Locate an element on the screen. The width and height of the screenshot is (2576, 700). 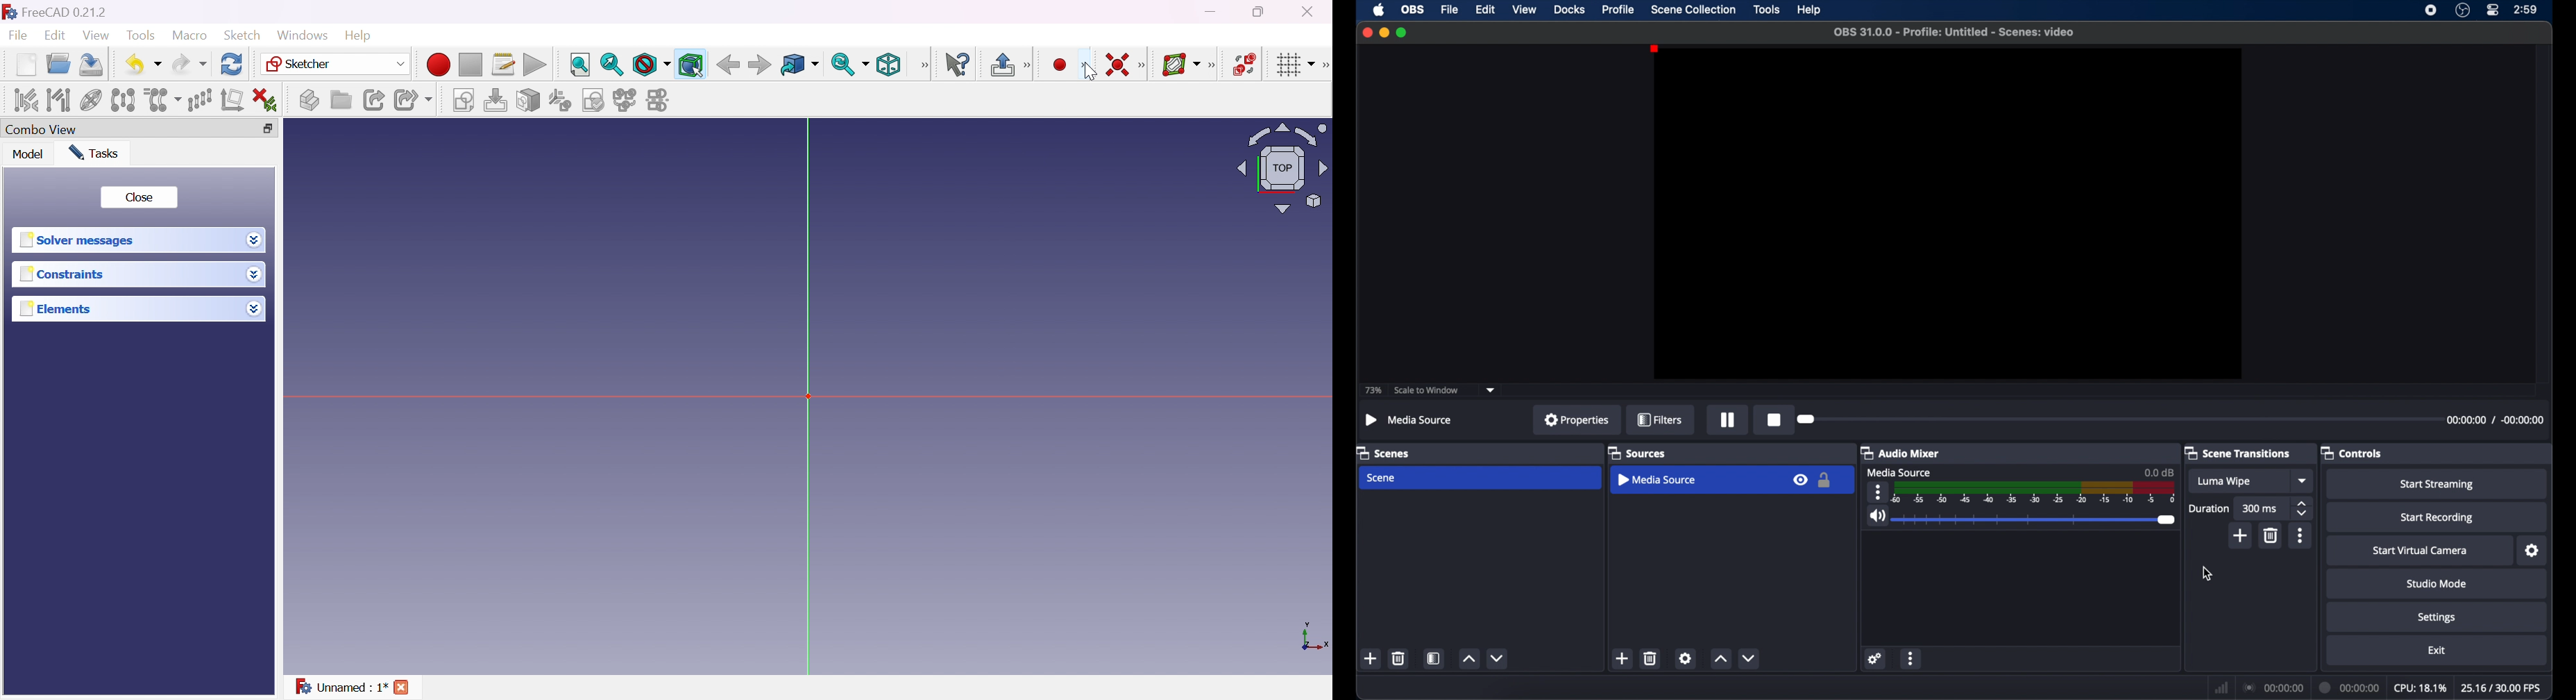
lock icon is located at coordinates (1825, 480).